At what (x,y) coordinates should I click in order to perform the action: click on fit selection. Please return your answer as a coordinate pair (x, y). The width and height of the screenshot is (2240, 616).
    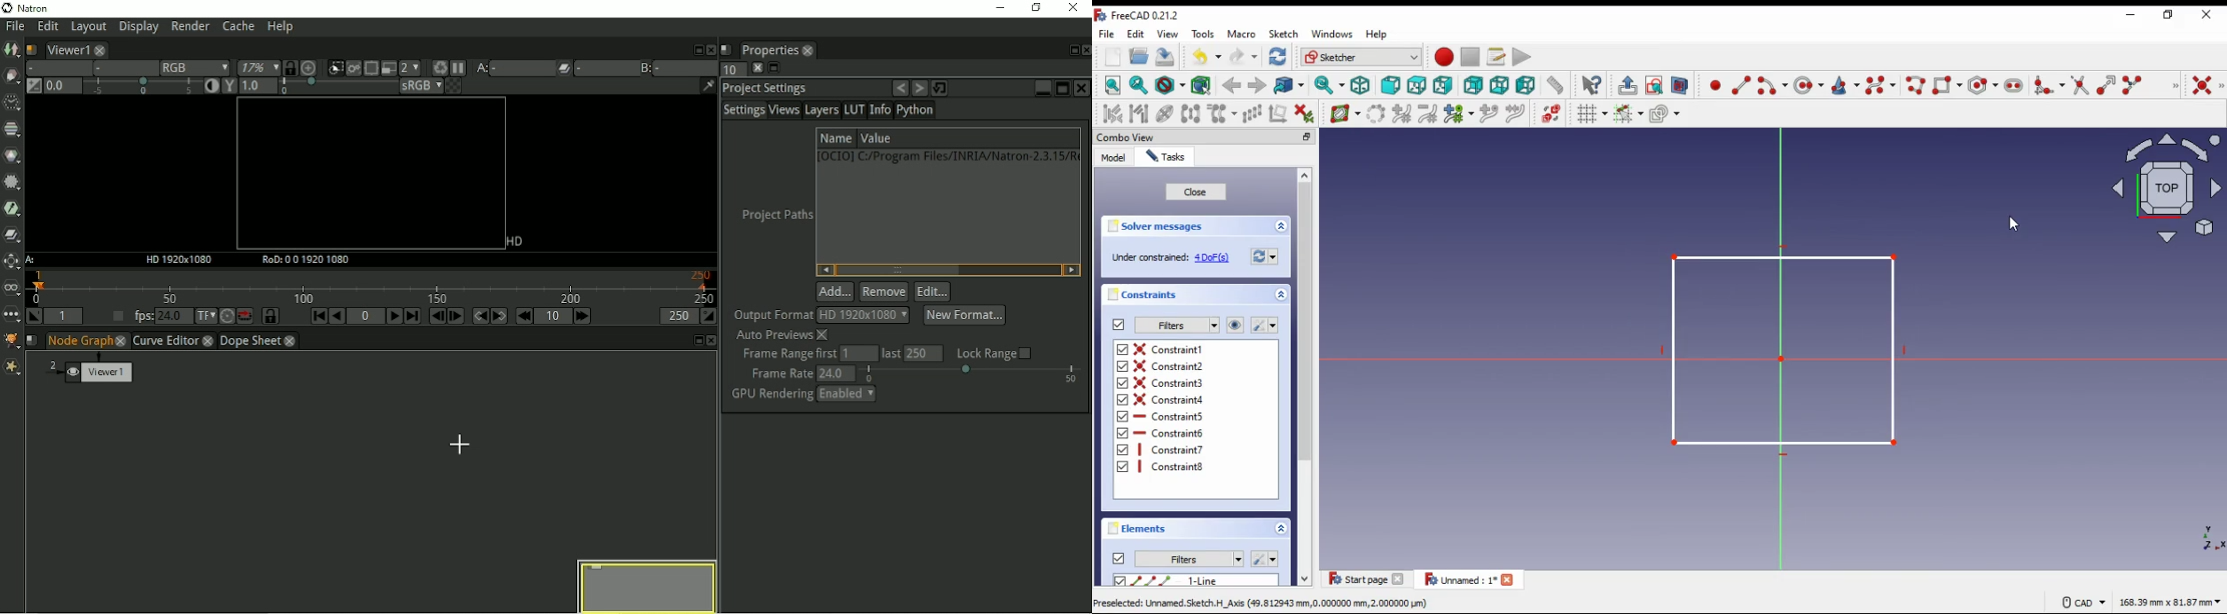
    Looking at the image, I should click on (1139, 85).